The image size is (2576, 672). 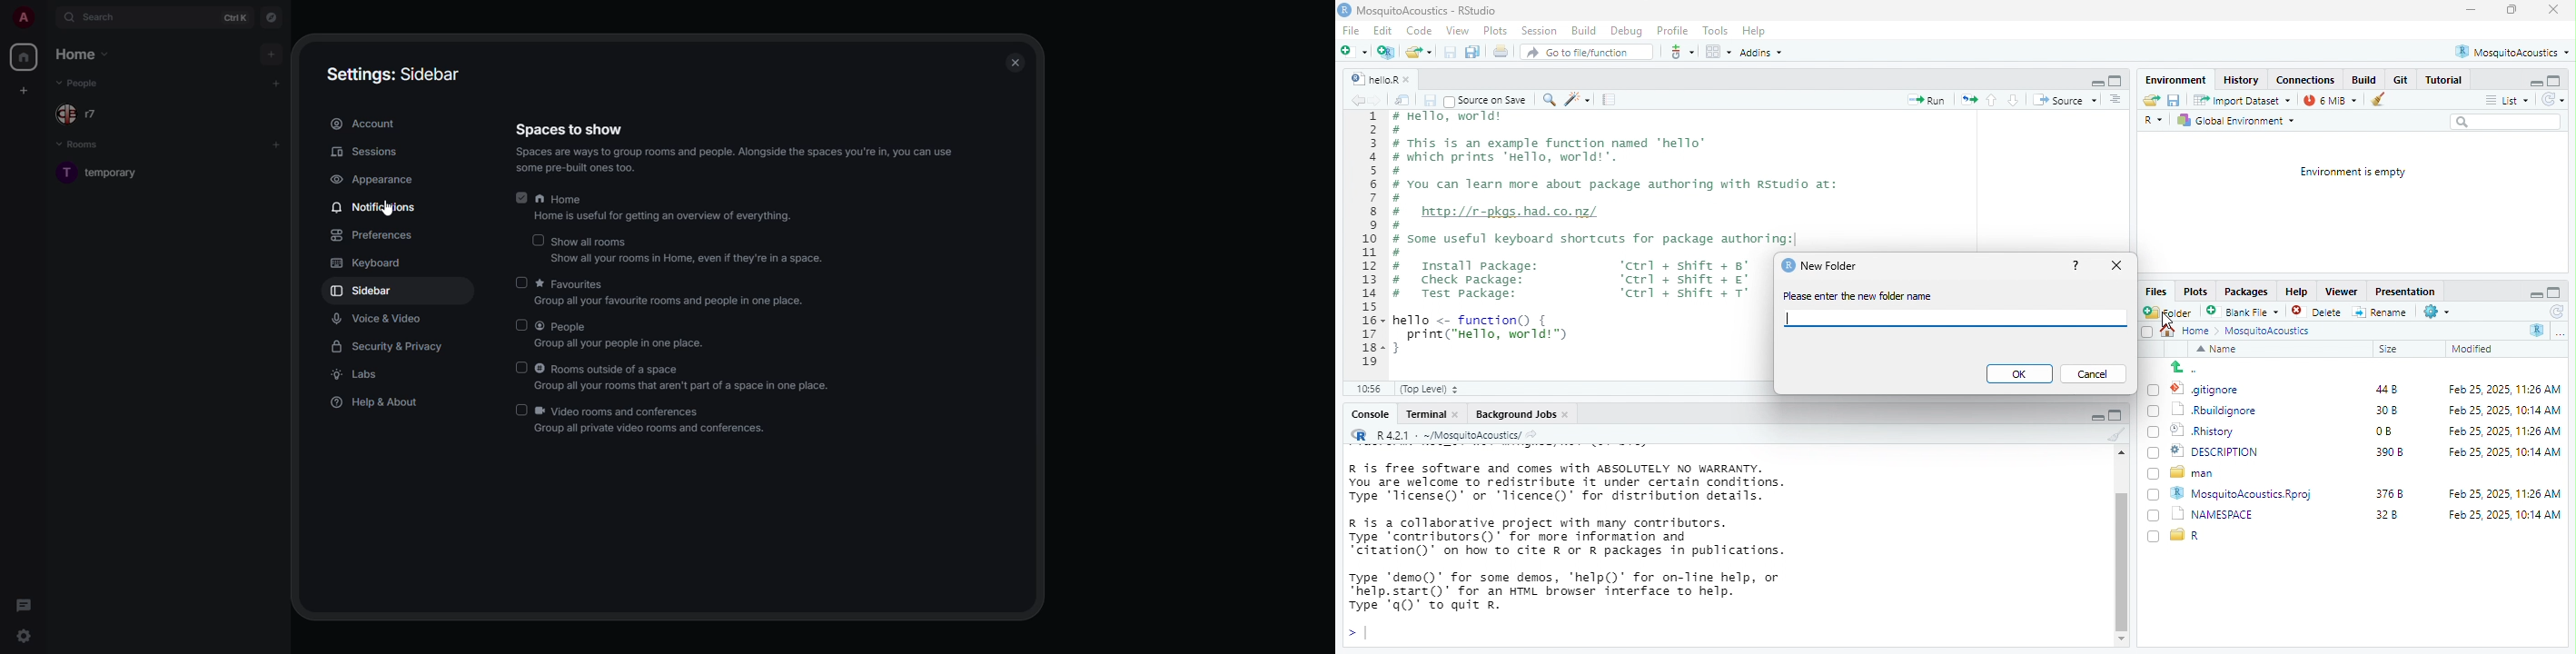 What do you see at coordinates (2181, 367) in the screenshot?
I see `up to previous folder` at bounding box center [2181, 367].